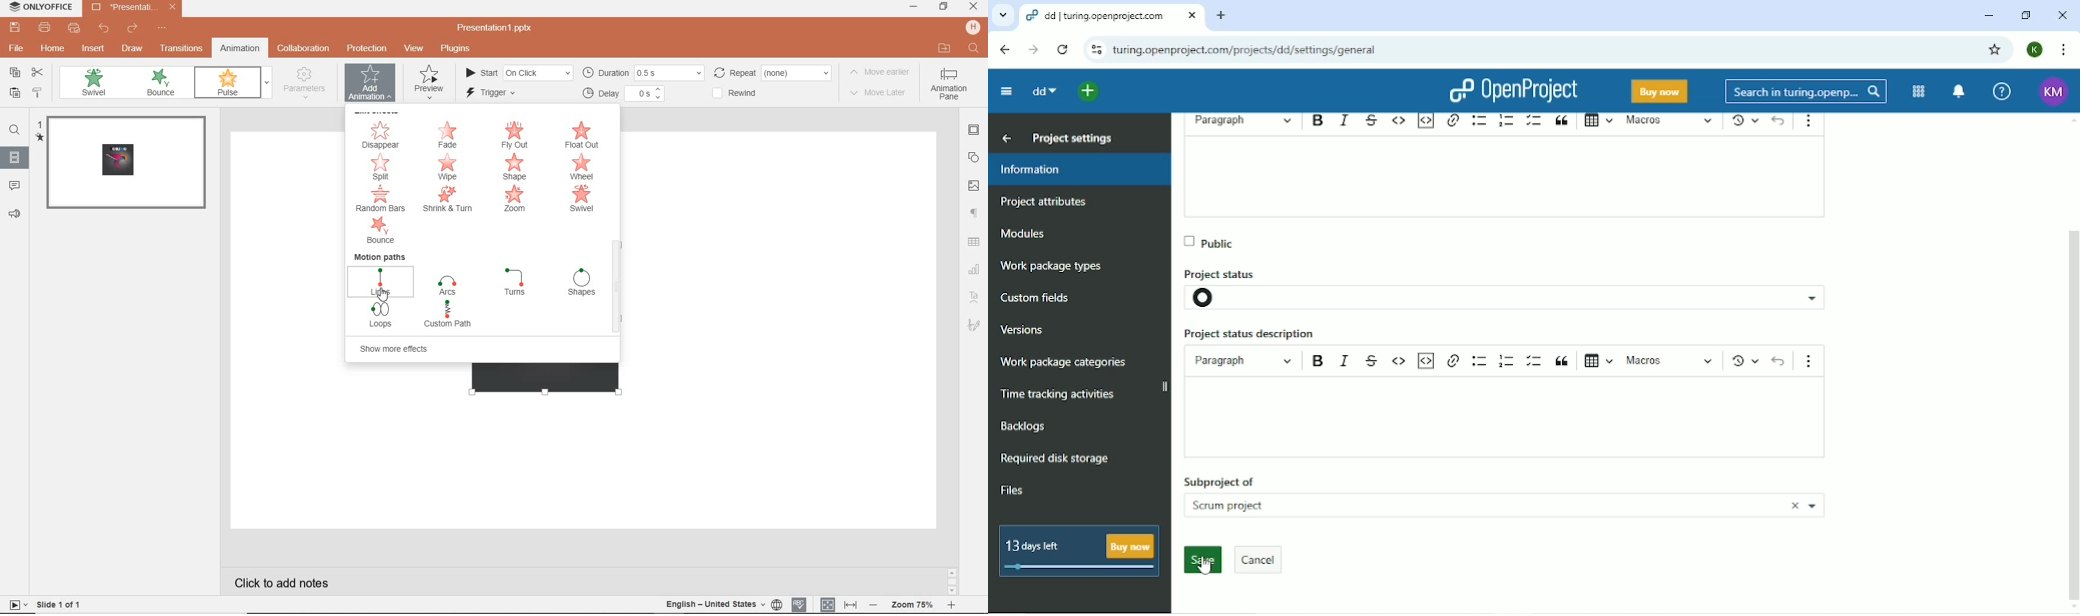 The height and width of the screenshot is (616, 2100). What do you see at coordinates (515, 199) in the screenshot?
I see `zoom` at bounding box center [515, 199].